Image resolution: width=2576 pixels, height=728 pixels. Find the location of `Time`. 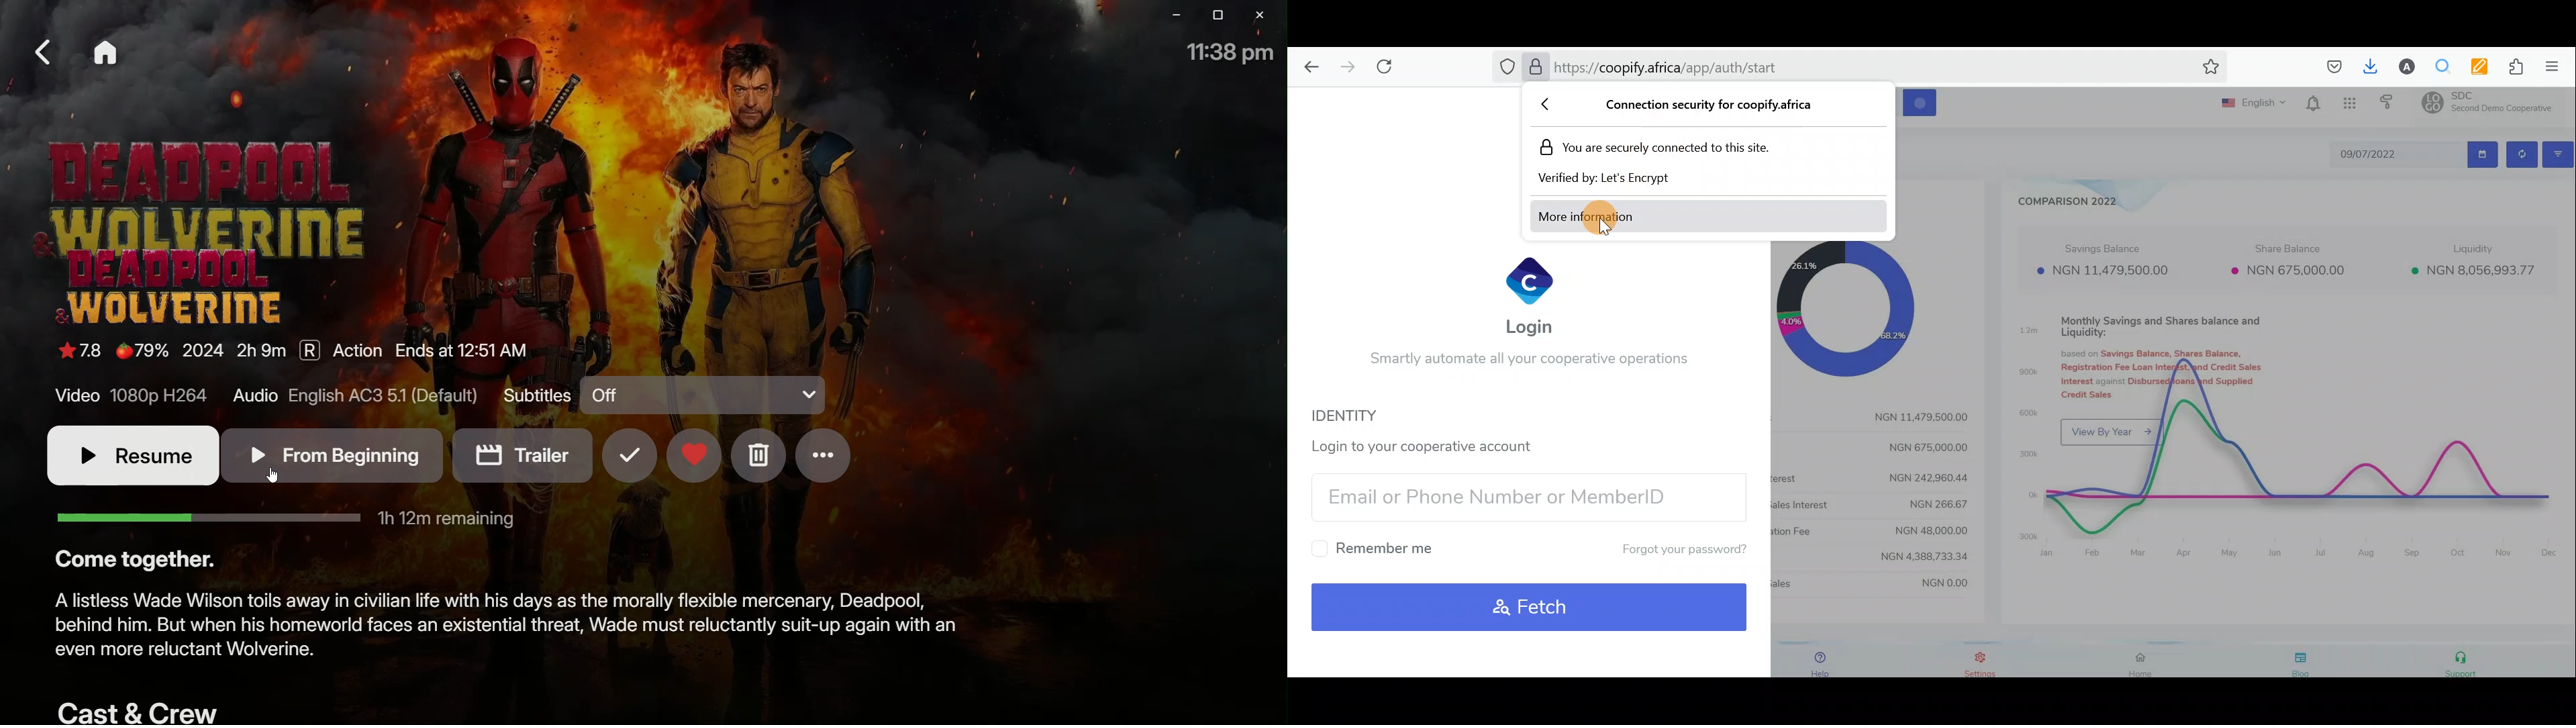

Time is located at coordinates (1228, 52).